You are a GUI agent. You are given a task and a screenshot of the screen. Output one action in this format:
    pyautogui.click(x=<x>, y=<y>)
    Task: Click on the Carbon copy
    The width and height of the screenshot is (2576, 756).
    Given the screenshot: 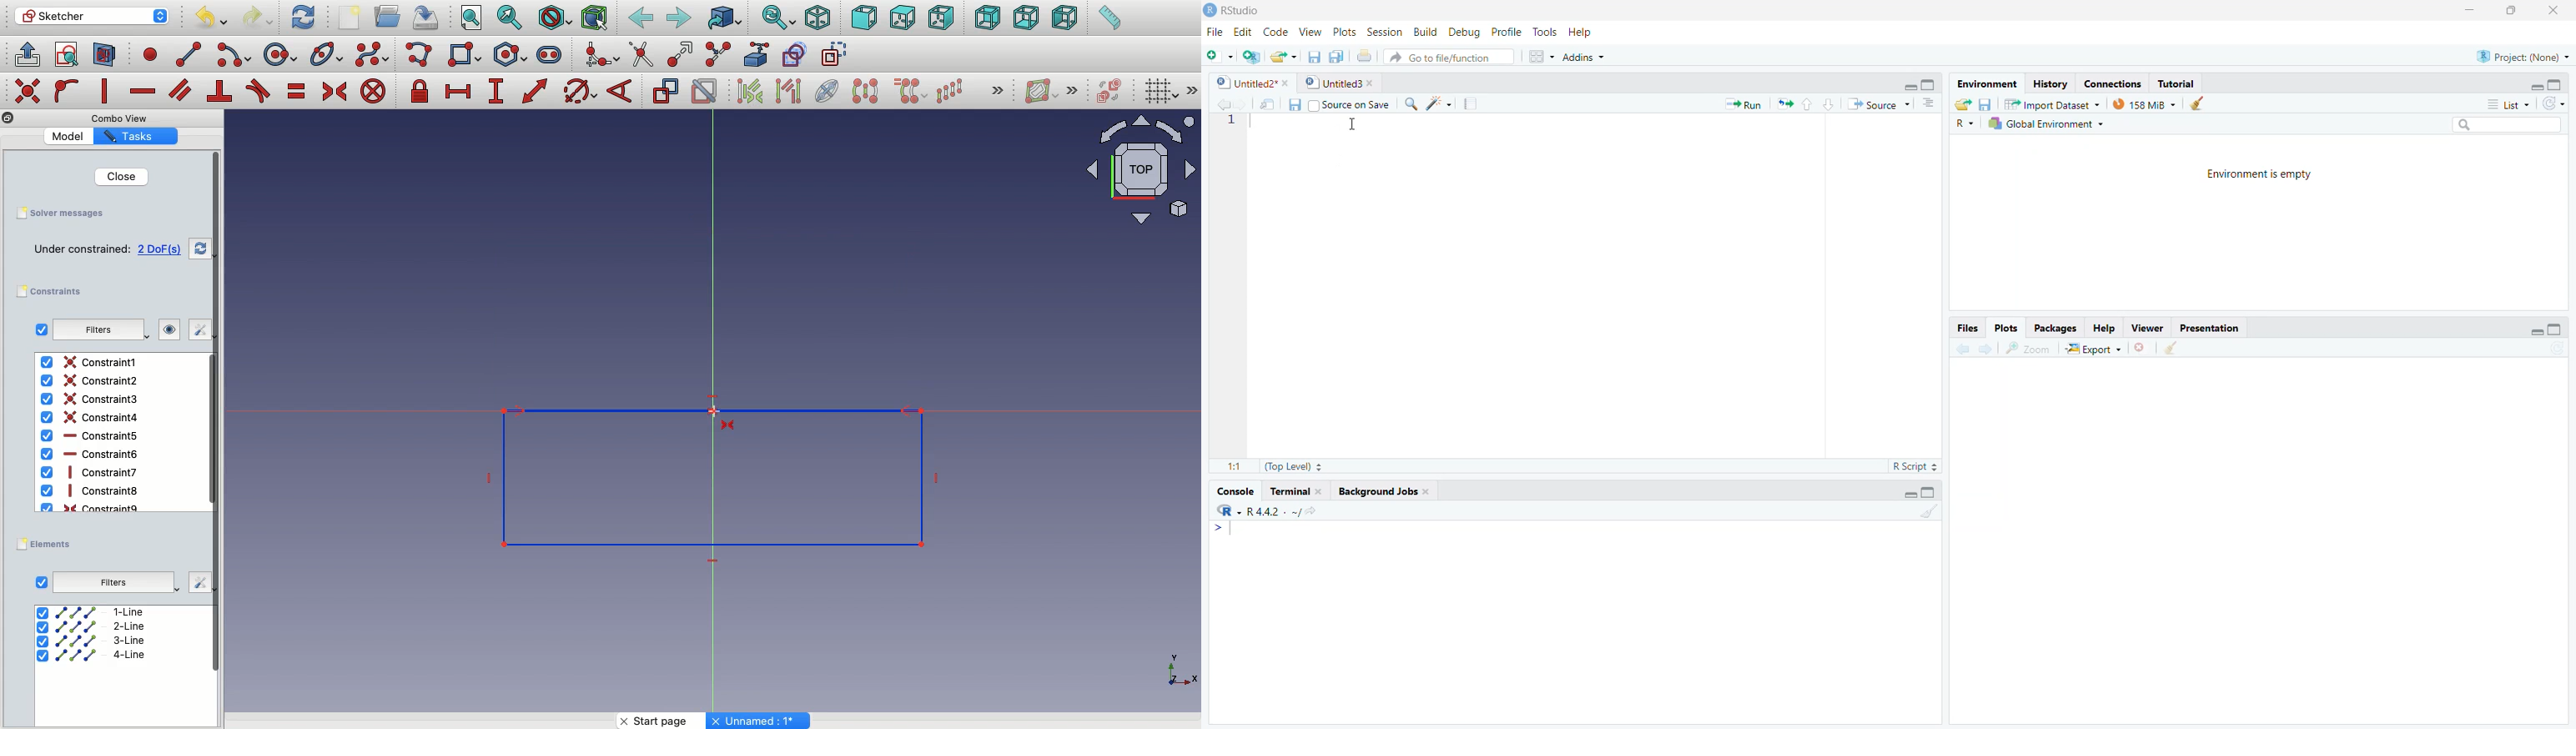 What is the action you would take?
    pyautogui.click(x=793, y=54)
    